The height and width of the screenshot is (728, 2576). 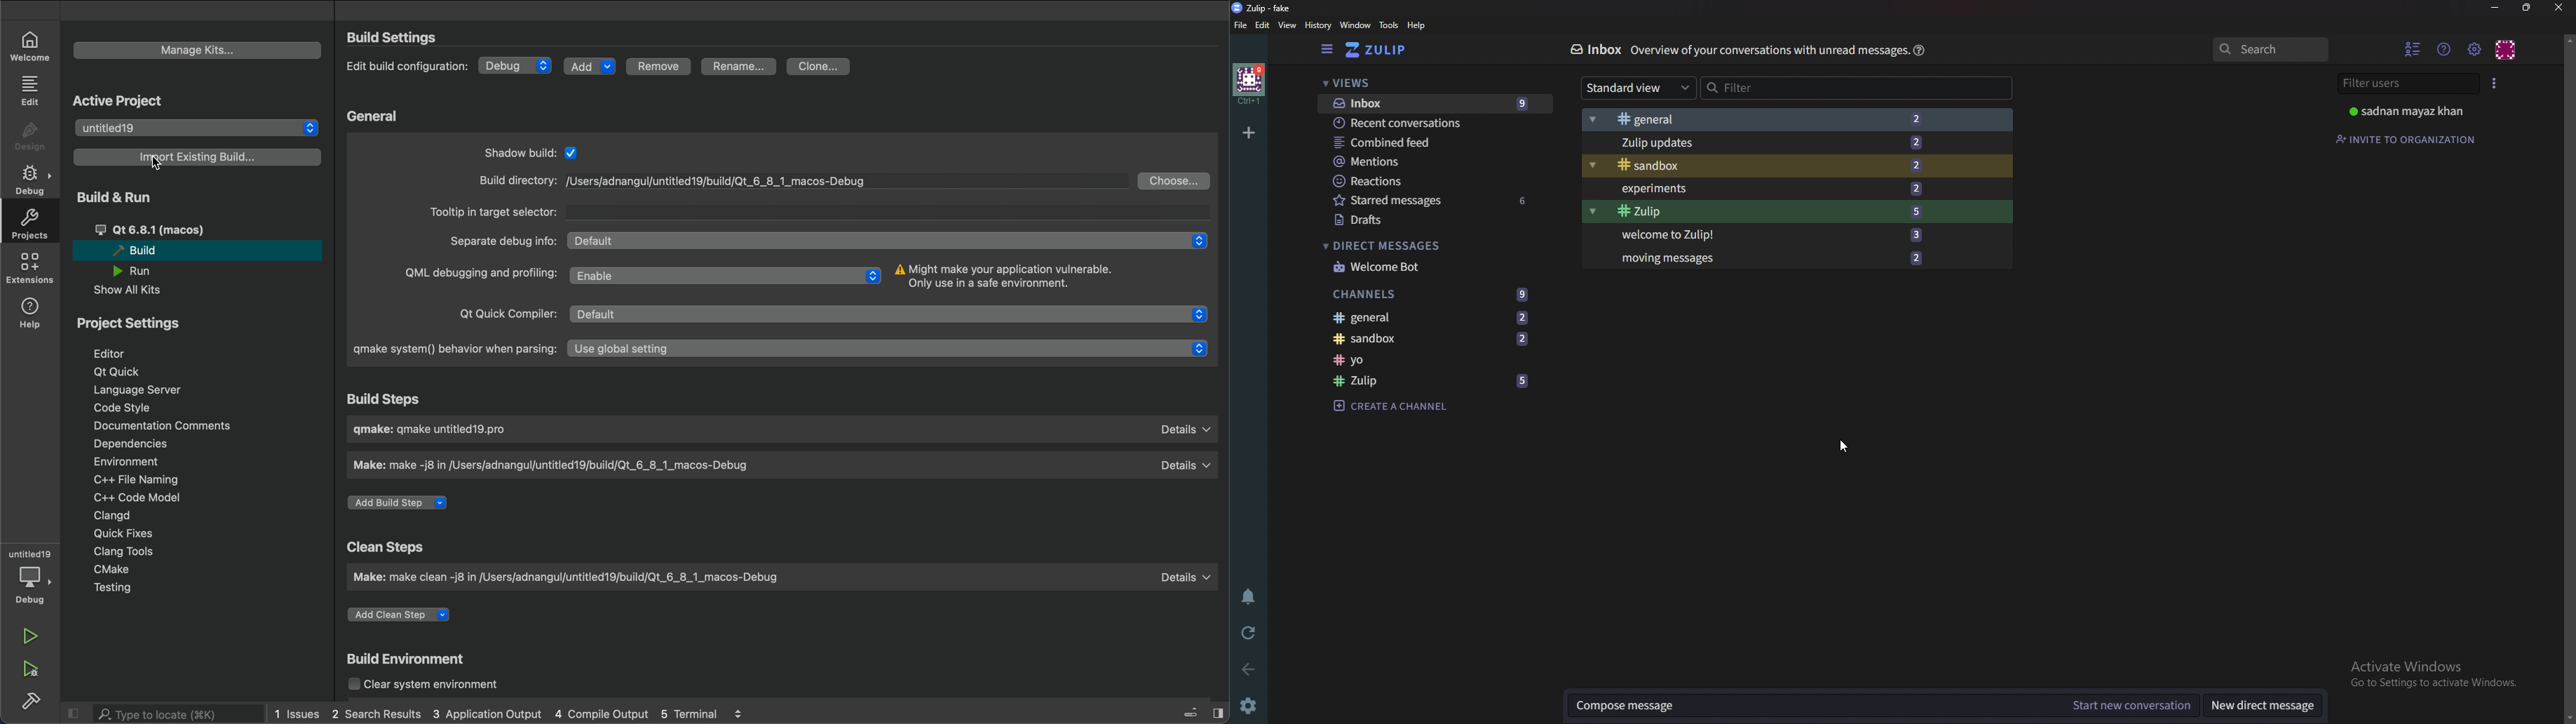 What do you see at coordinates (390, 400) in the screenshot?
I see `build steps` at bounding box center [390, 400].